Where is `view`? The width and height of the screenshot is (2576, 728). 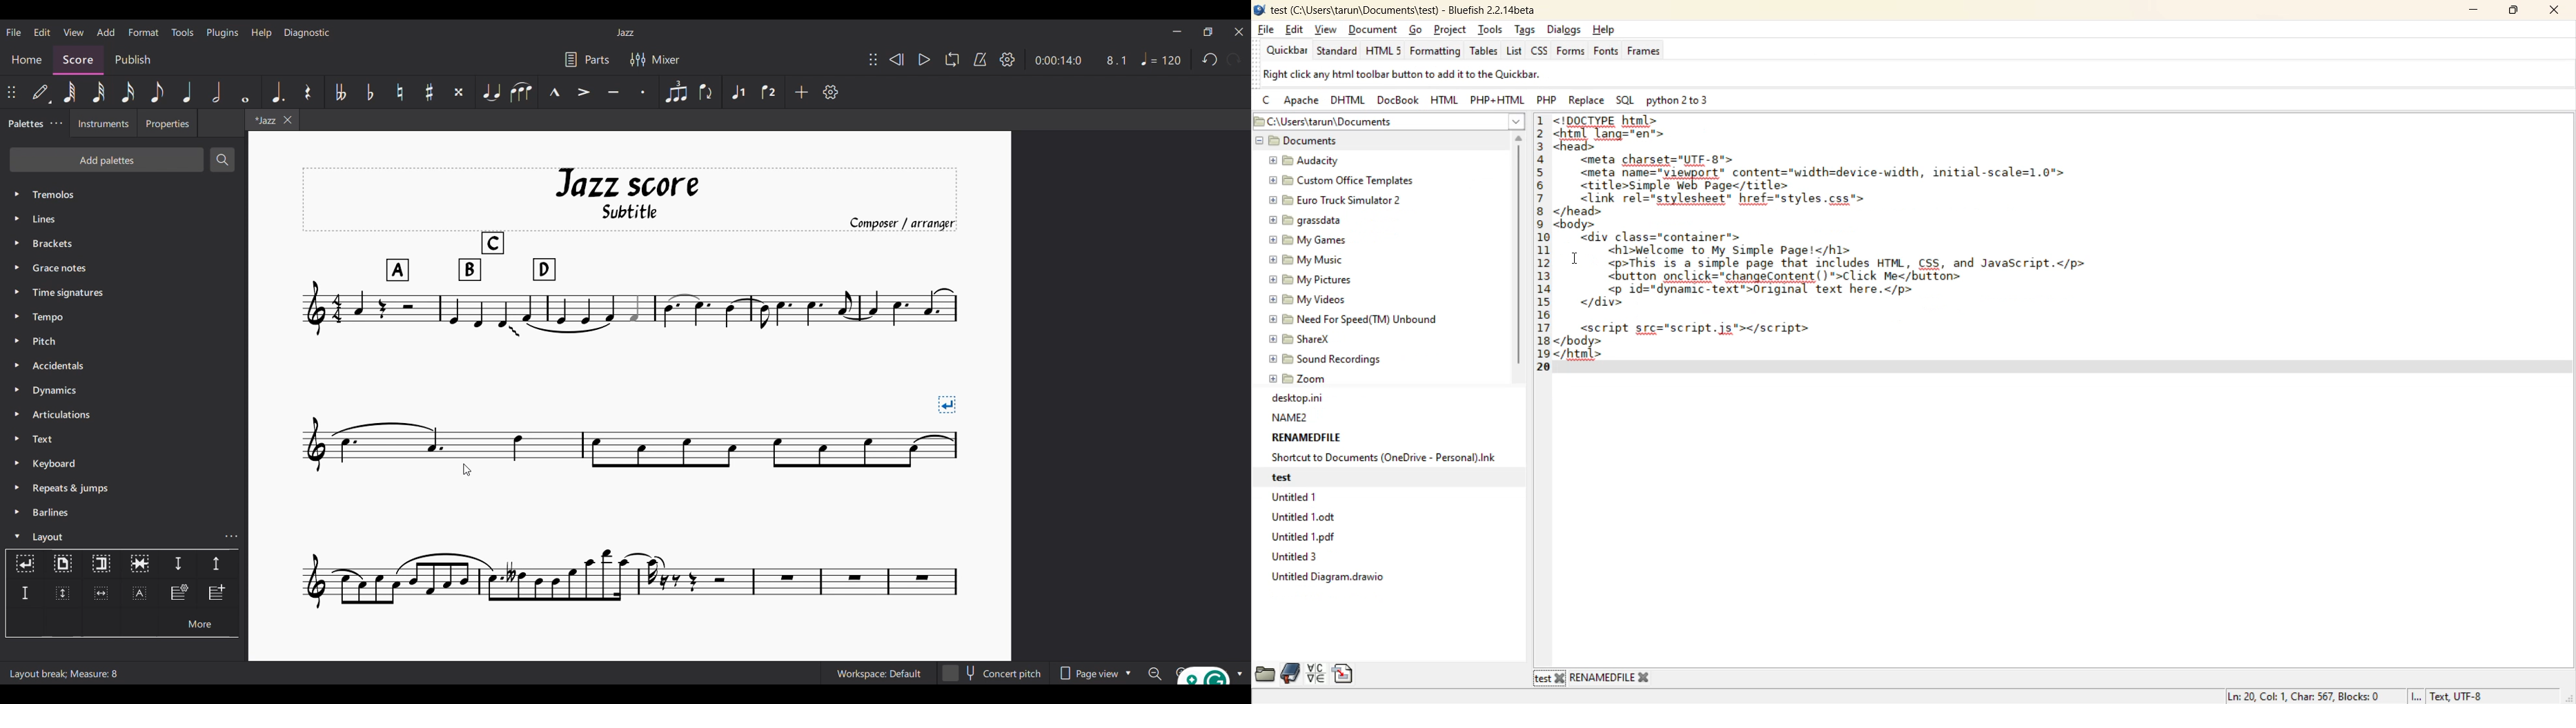 view is located at coordinates (1326, 28).